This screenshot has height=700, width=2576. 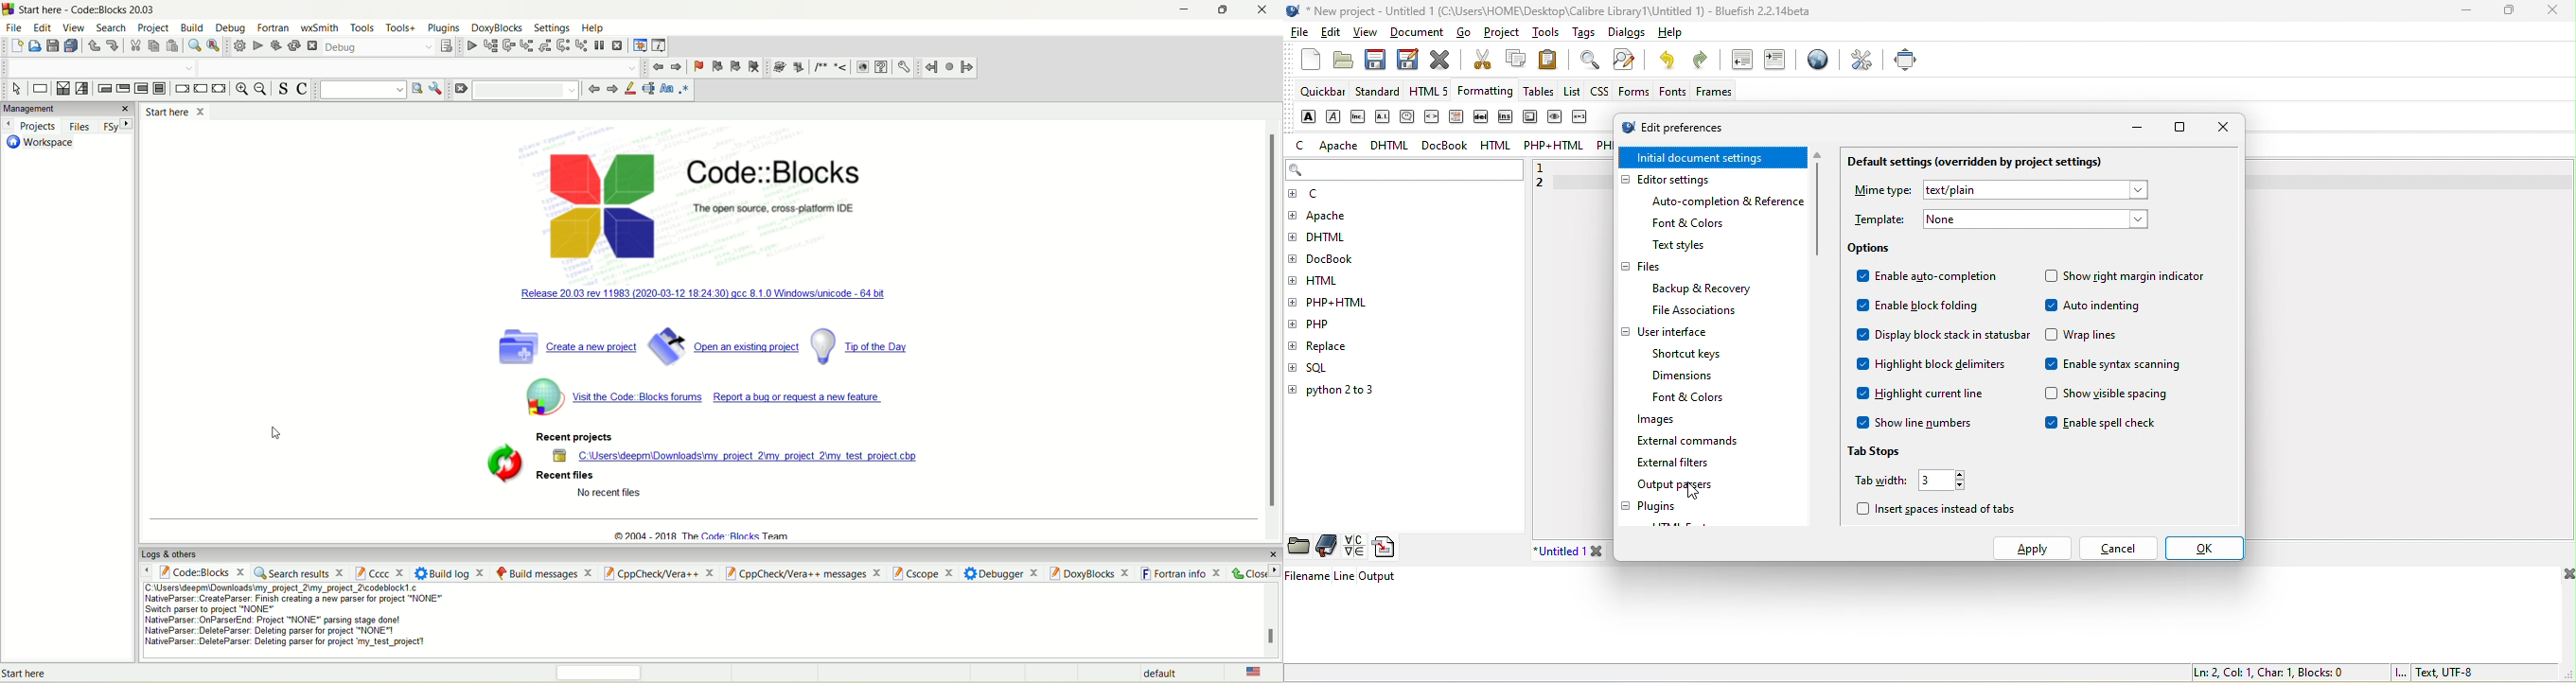 What do you see at coordinates (2124, 277) in the screenshot?
I see `show right margin indicator` at bounding box center [2124, 277].